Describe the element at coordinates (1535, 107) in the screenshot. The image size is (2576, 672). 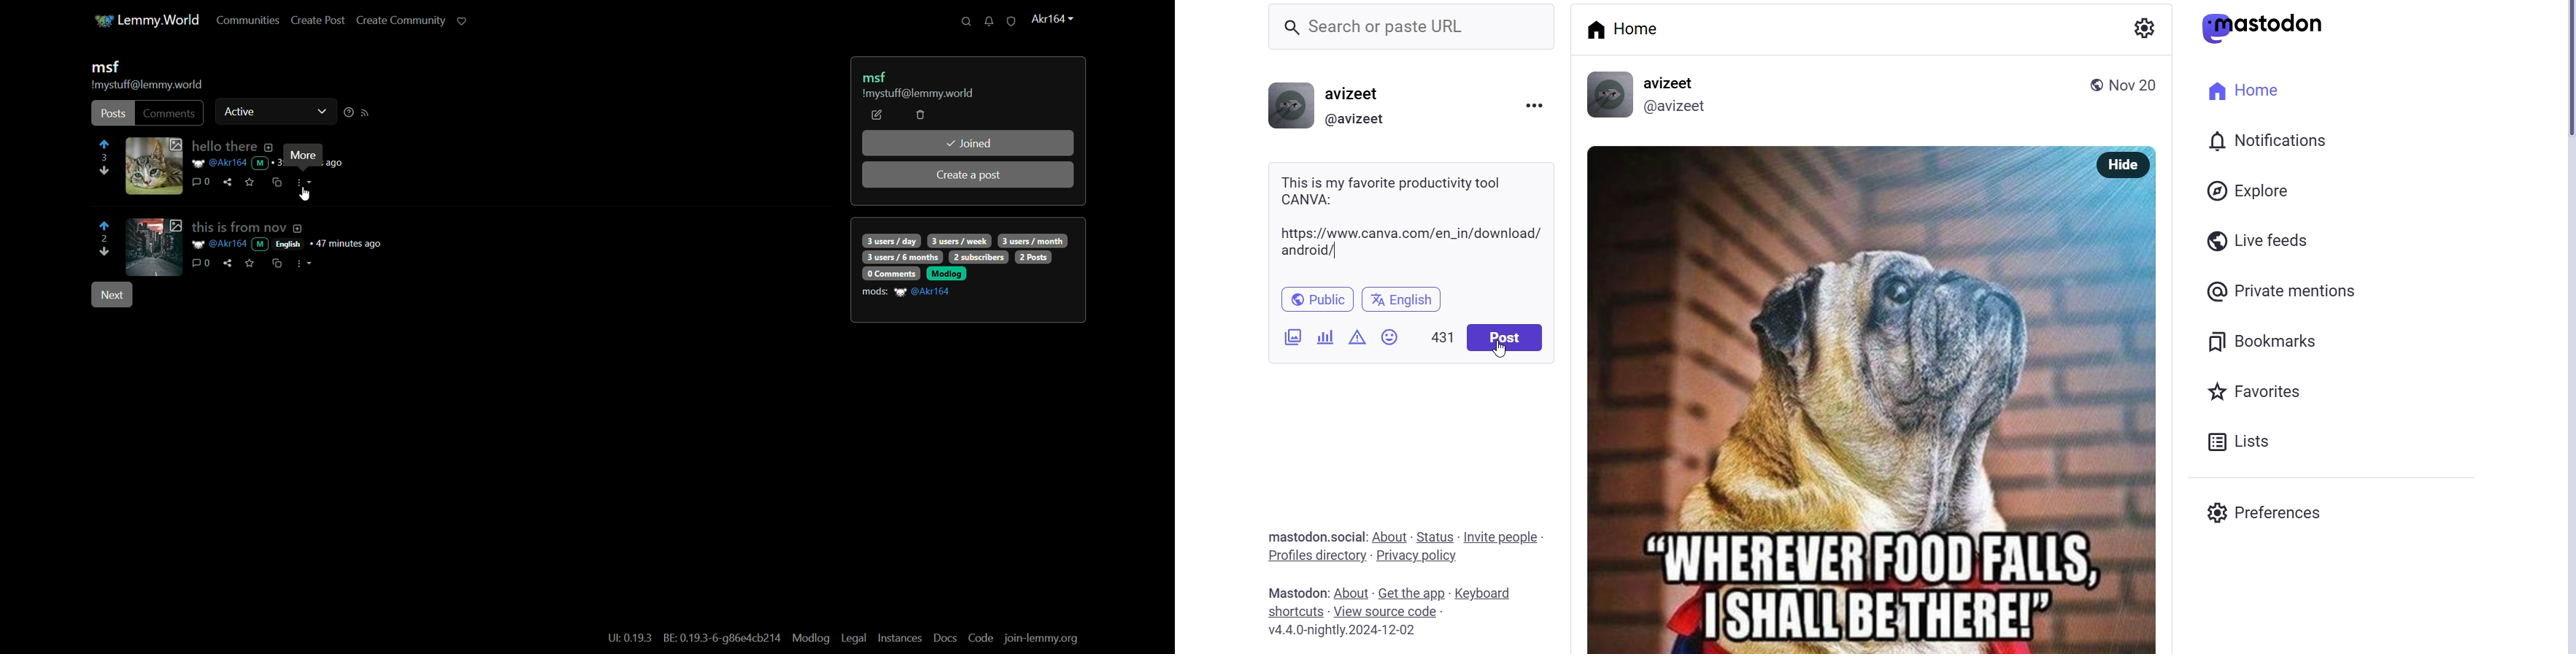
I see `menu` at that location.